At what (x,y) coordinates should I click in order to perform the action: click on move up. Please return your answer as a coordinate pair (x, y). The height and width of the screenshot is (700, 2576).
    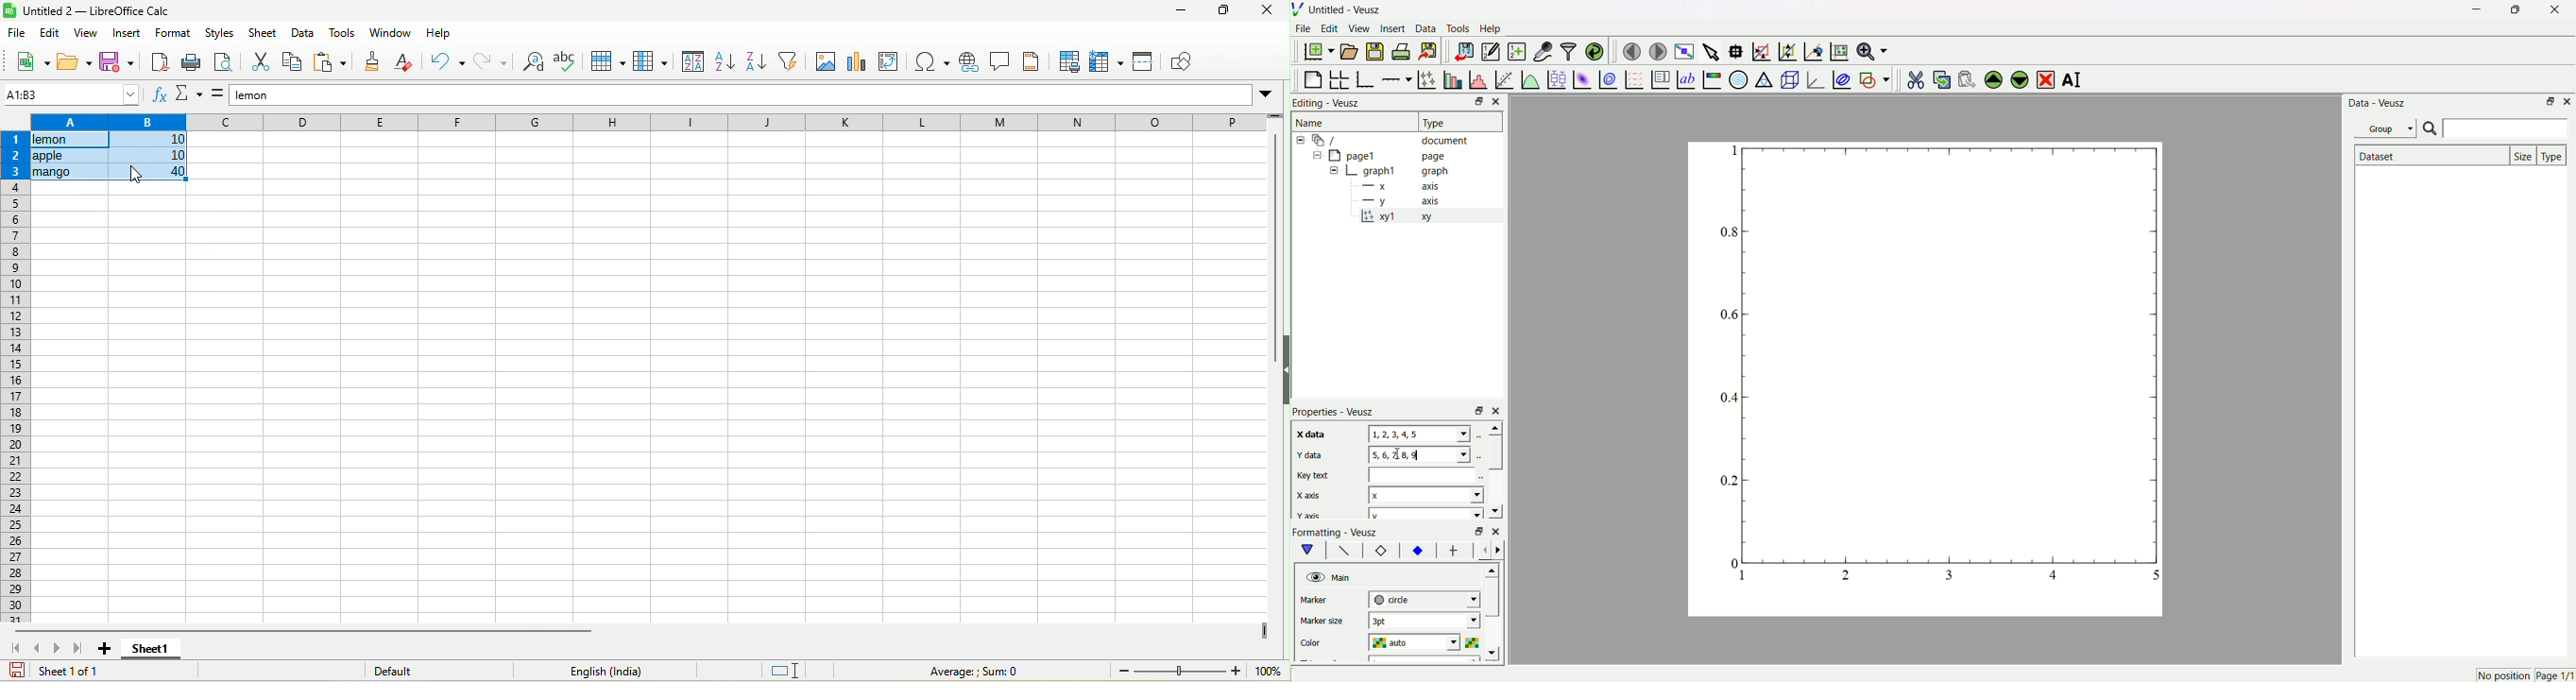
    Looking at the image, I should click on (1493, 427).